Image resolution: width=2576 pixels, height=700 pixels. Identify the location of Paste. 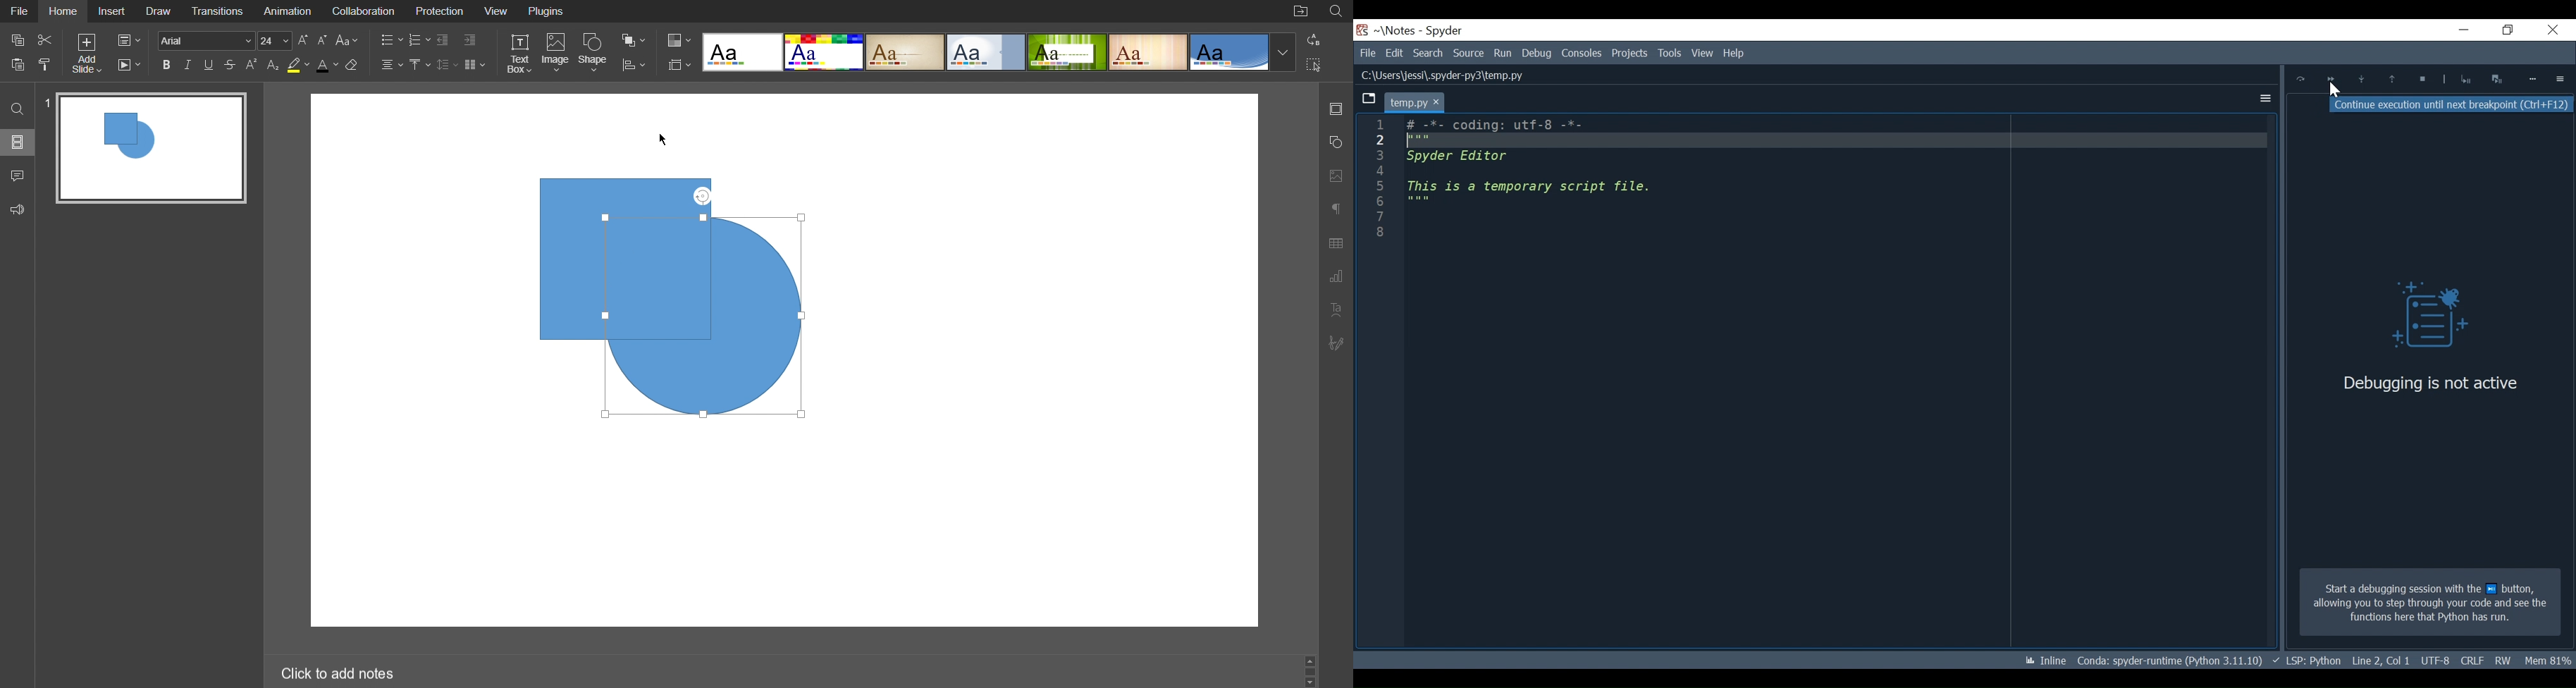
(16, 67).